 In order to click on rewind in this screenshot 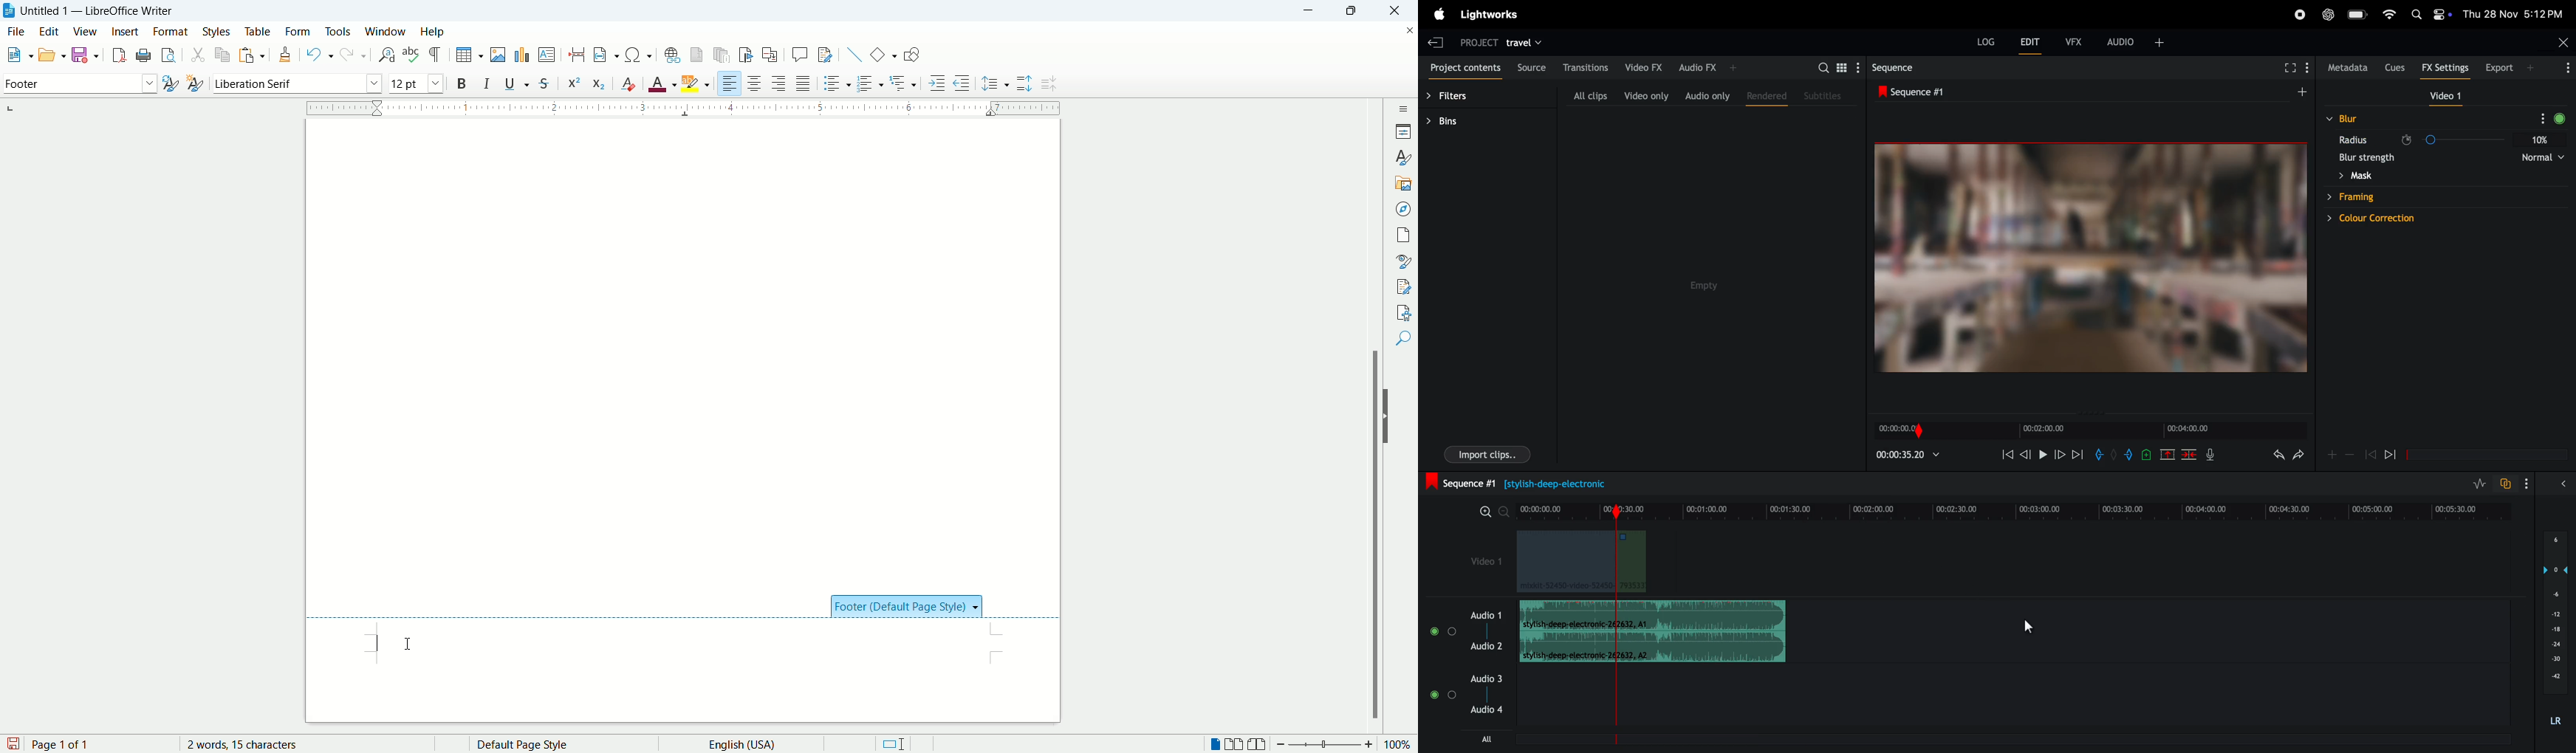, I will do `click(2006, 456)`.